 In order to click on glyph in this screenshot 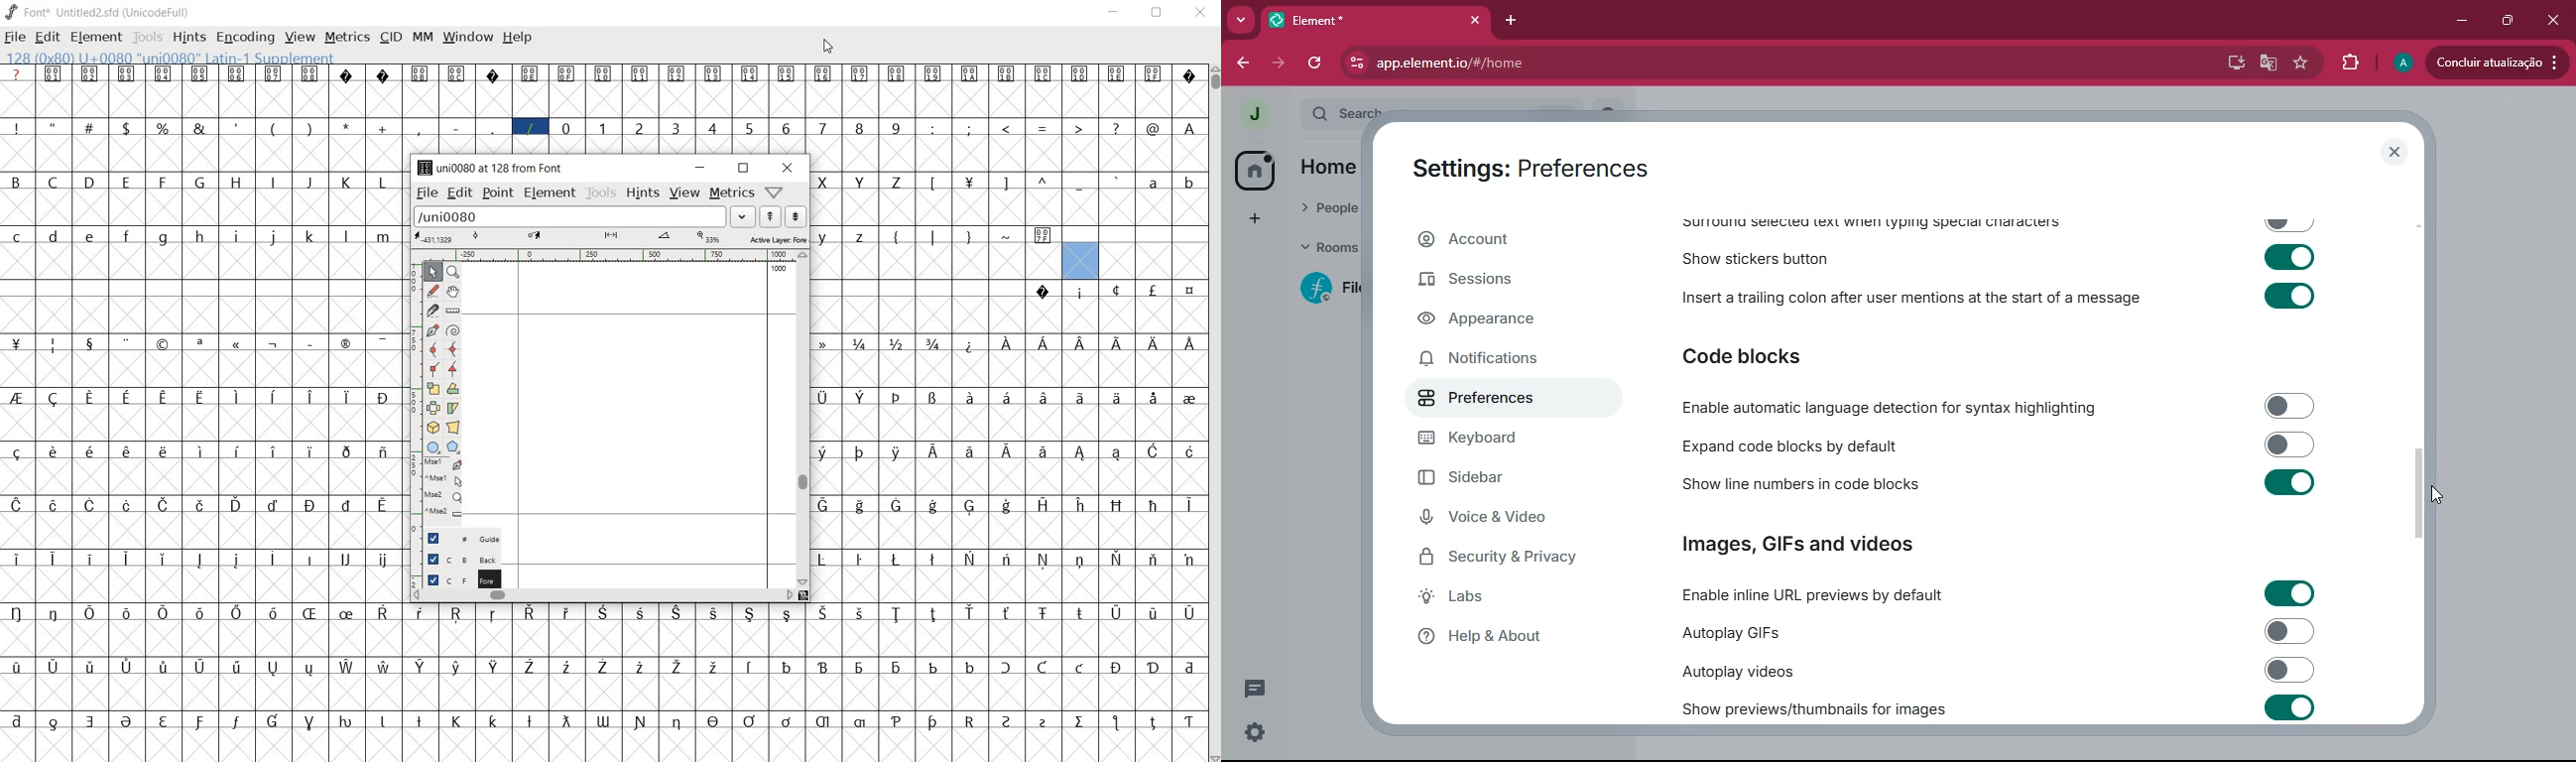, I will do `click(566, 128)`.